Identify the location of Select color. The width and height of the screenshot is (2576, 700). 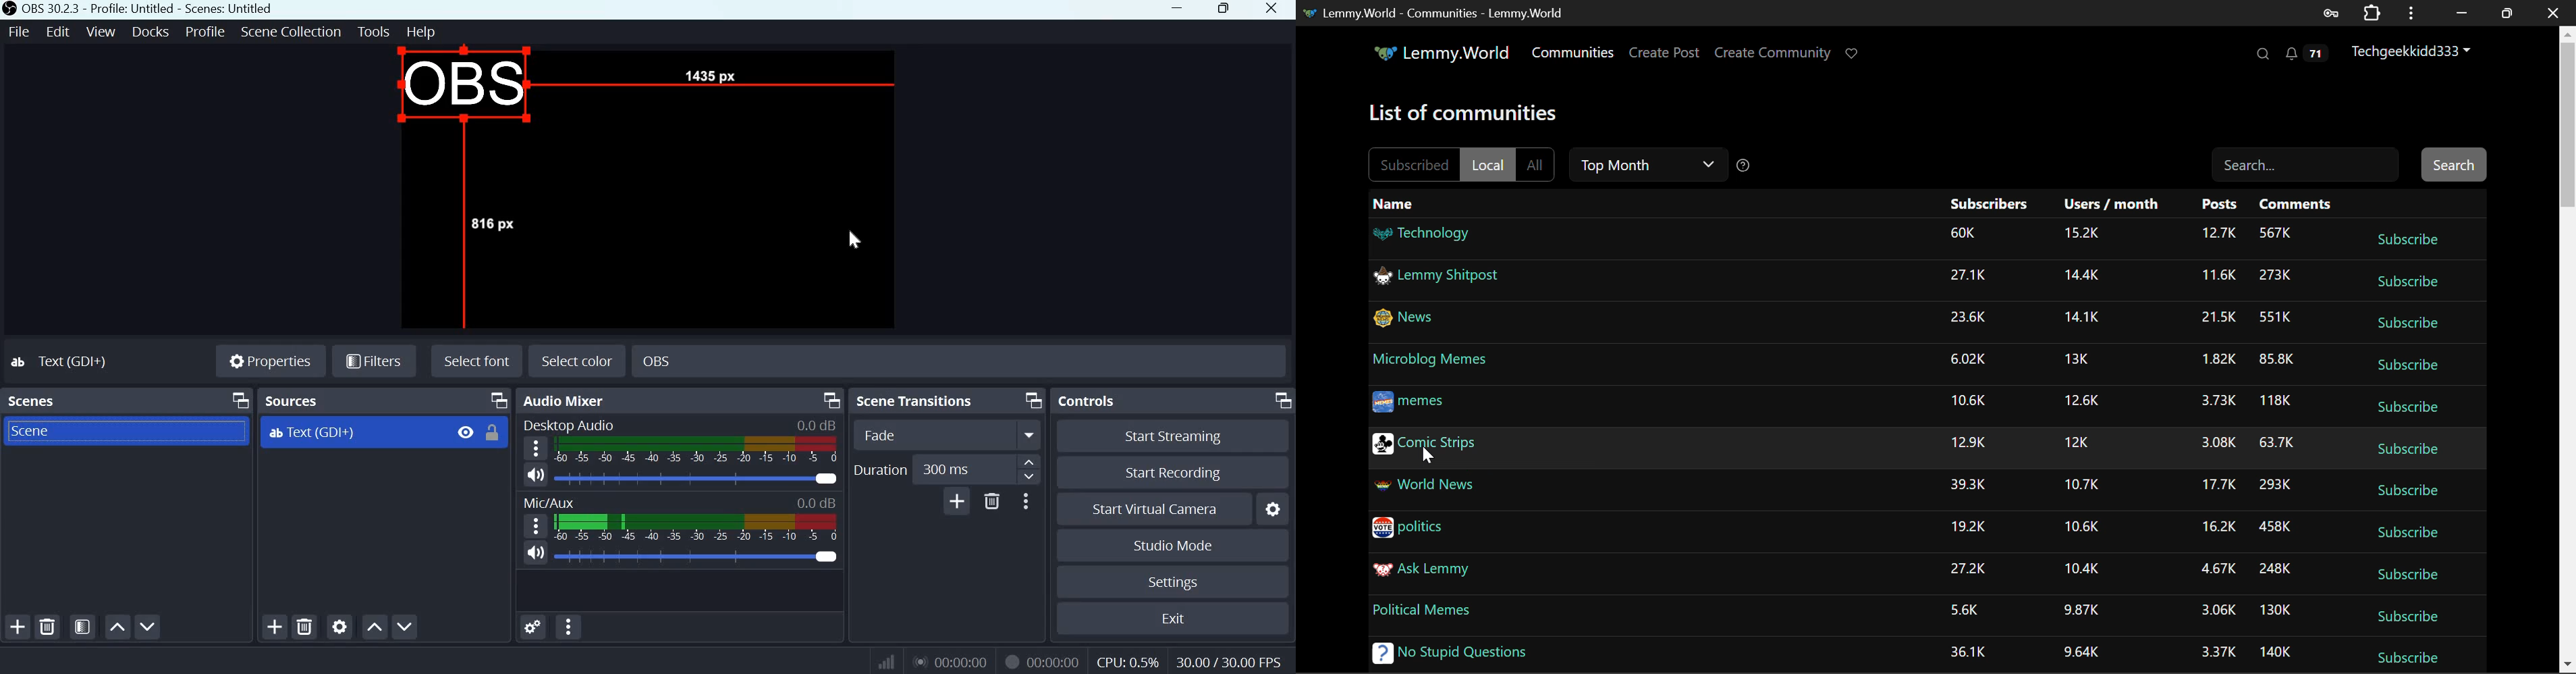
(579, 359).